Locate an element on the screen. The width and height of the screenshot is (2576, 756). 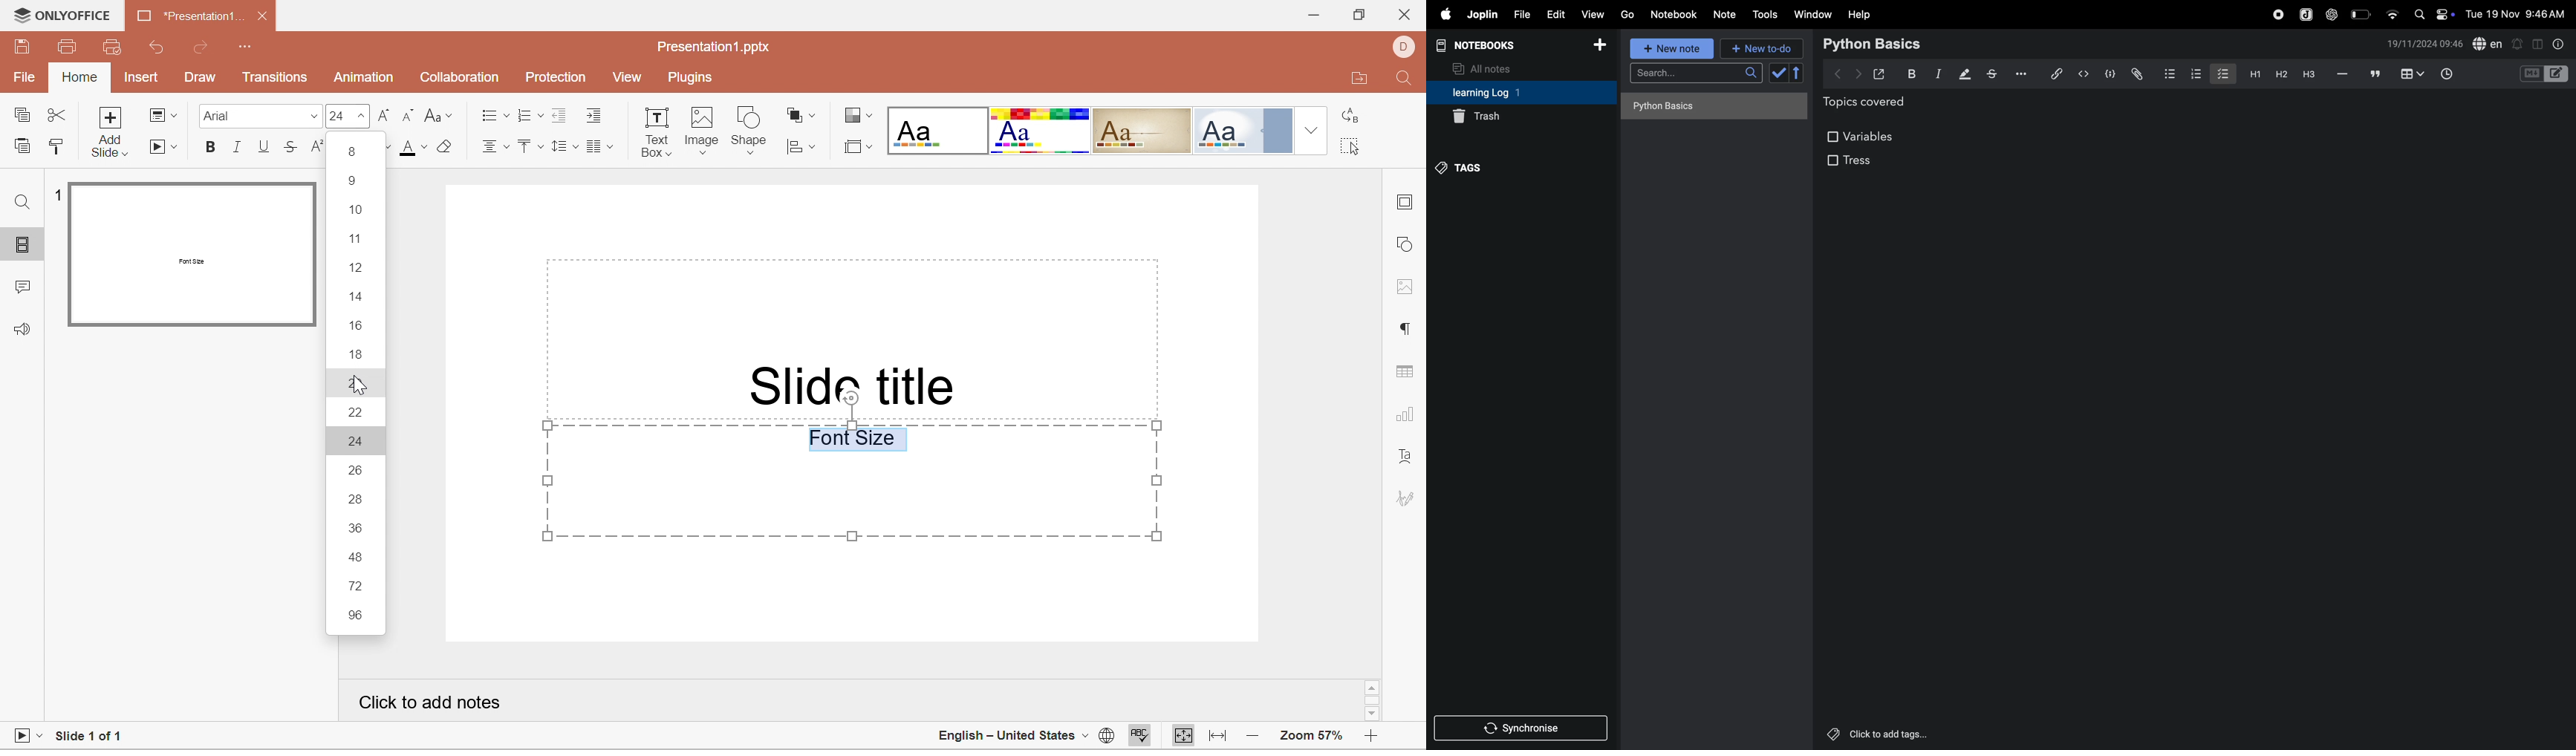
Slide title is located at coordinates (855, 383).